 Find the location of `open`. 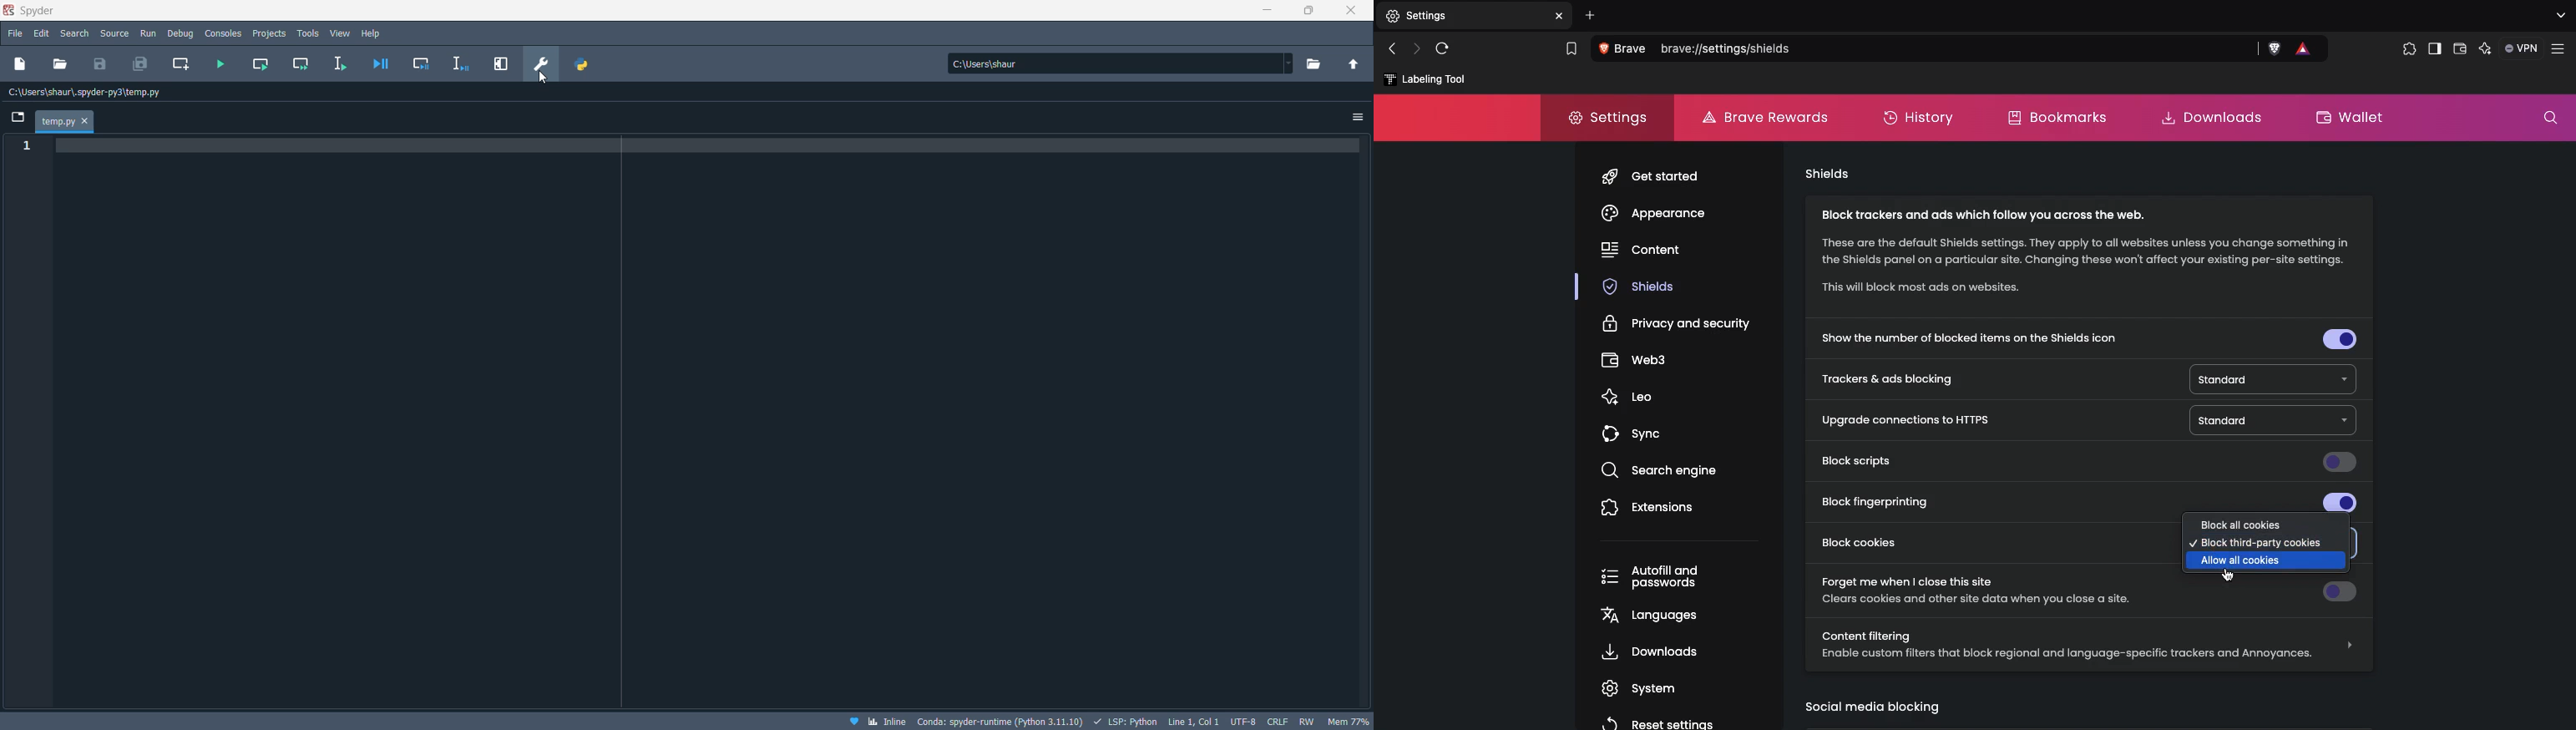

open is located at coordinates (61, 64).